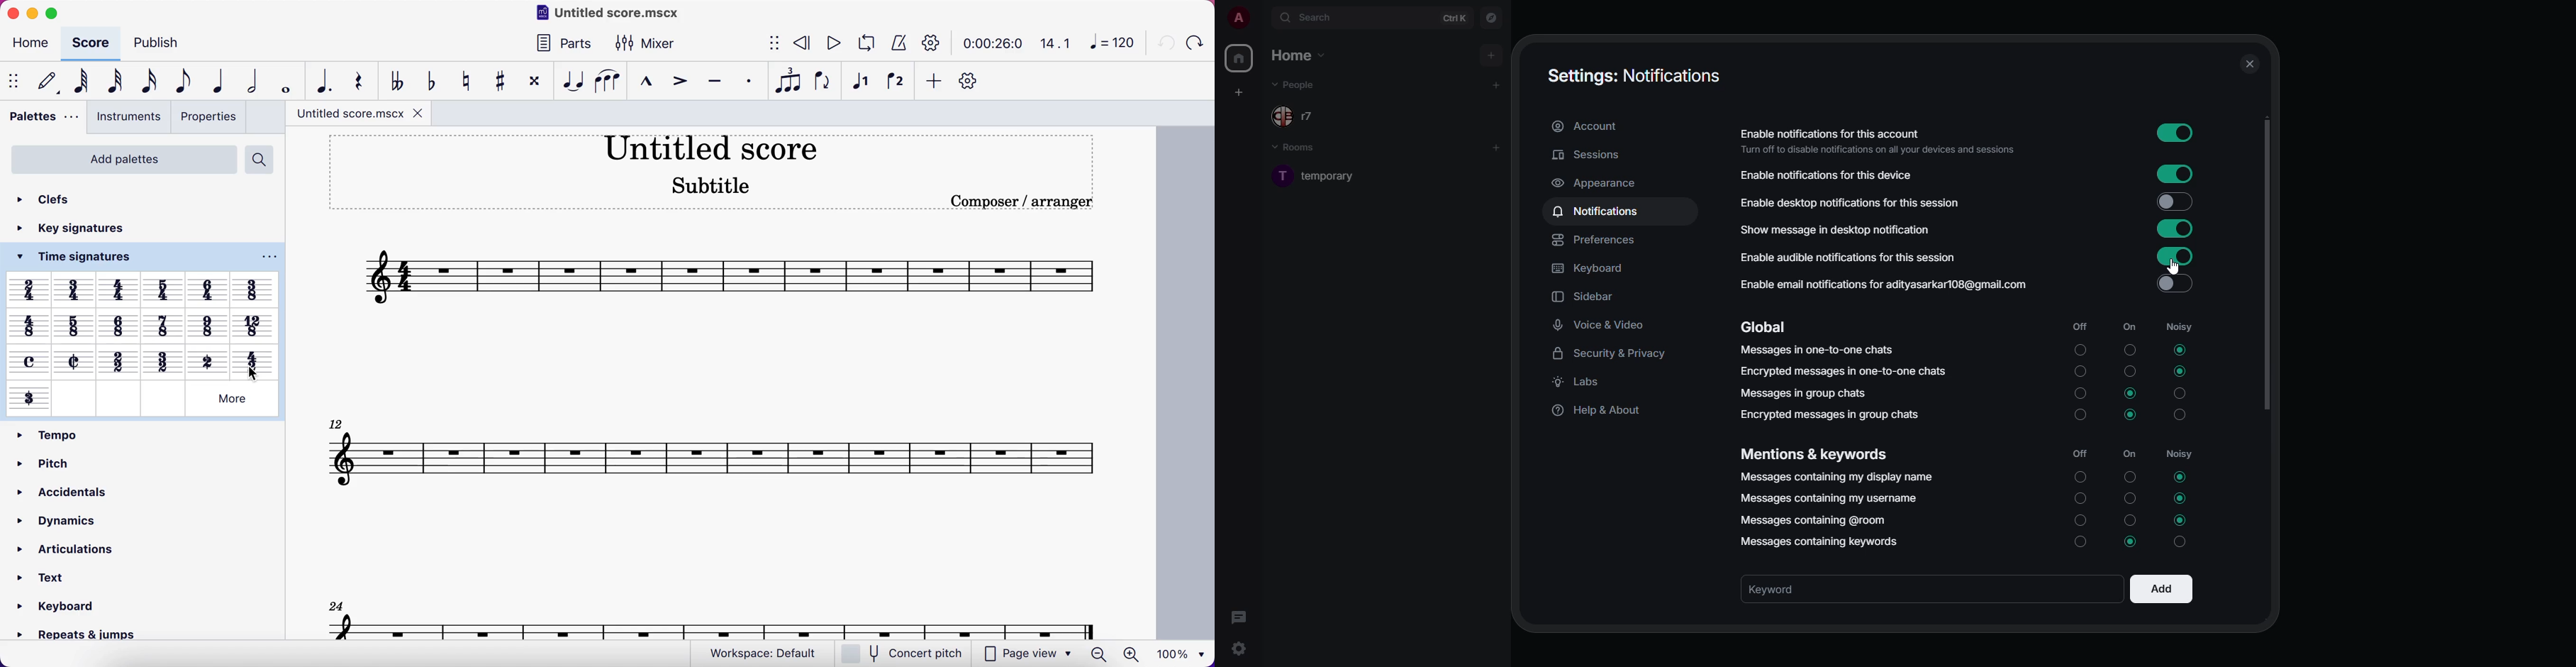 This screenshot has height=672, width=2576. I want to click on , so click(162, 400).